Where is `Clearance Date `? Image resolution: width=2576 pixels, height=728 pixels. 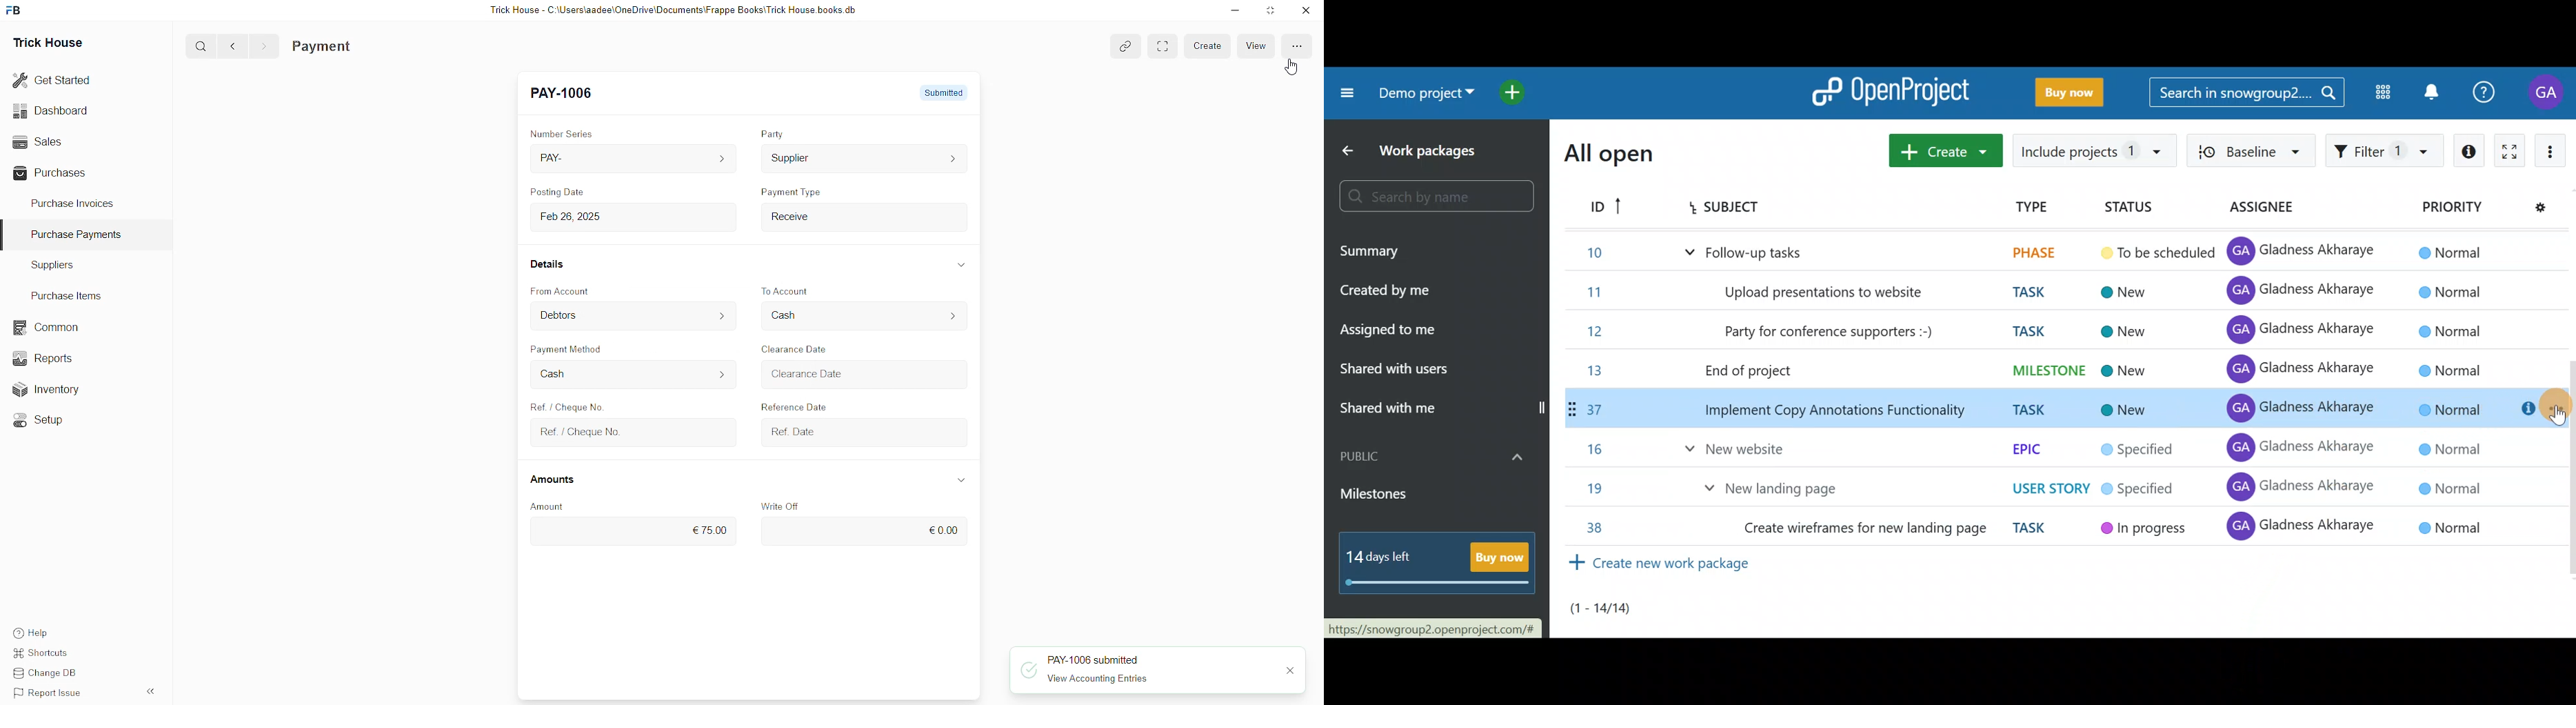 Clearance Date  is located at coordinates (856, 373).